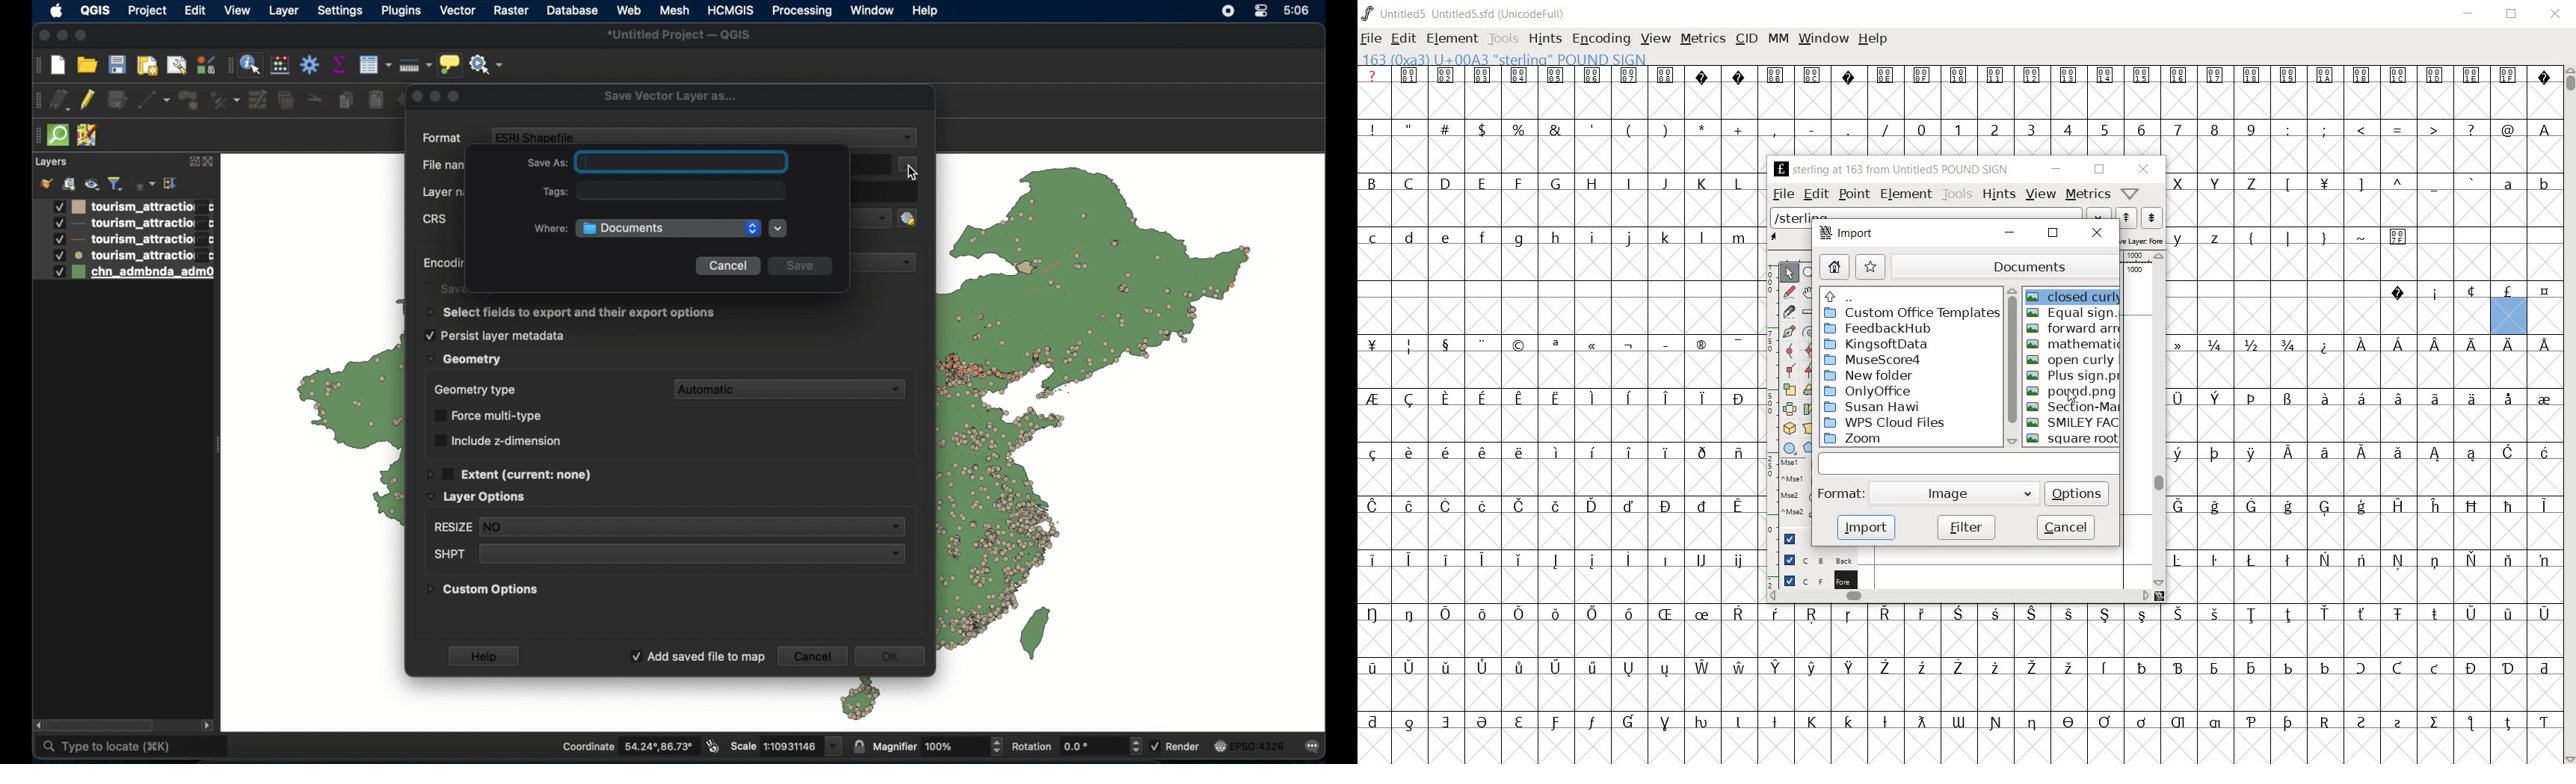  Describe the element at coordinates (2362, 722) in the screenshot. I see `Symbol` at that location.